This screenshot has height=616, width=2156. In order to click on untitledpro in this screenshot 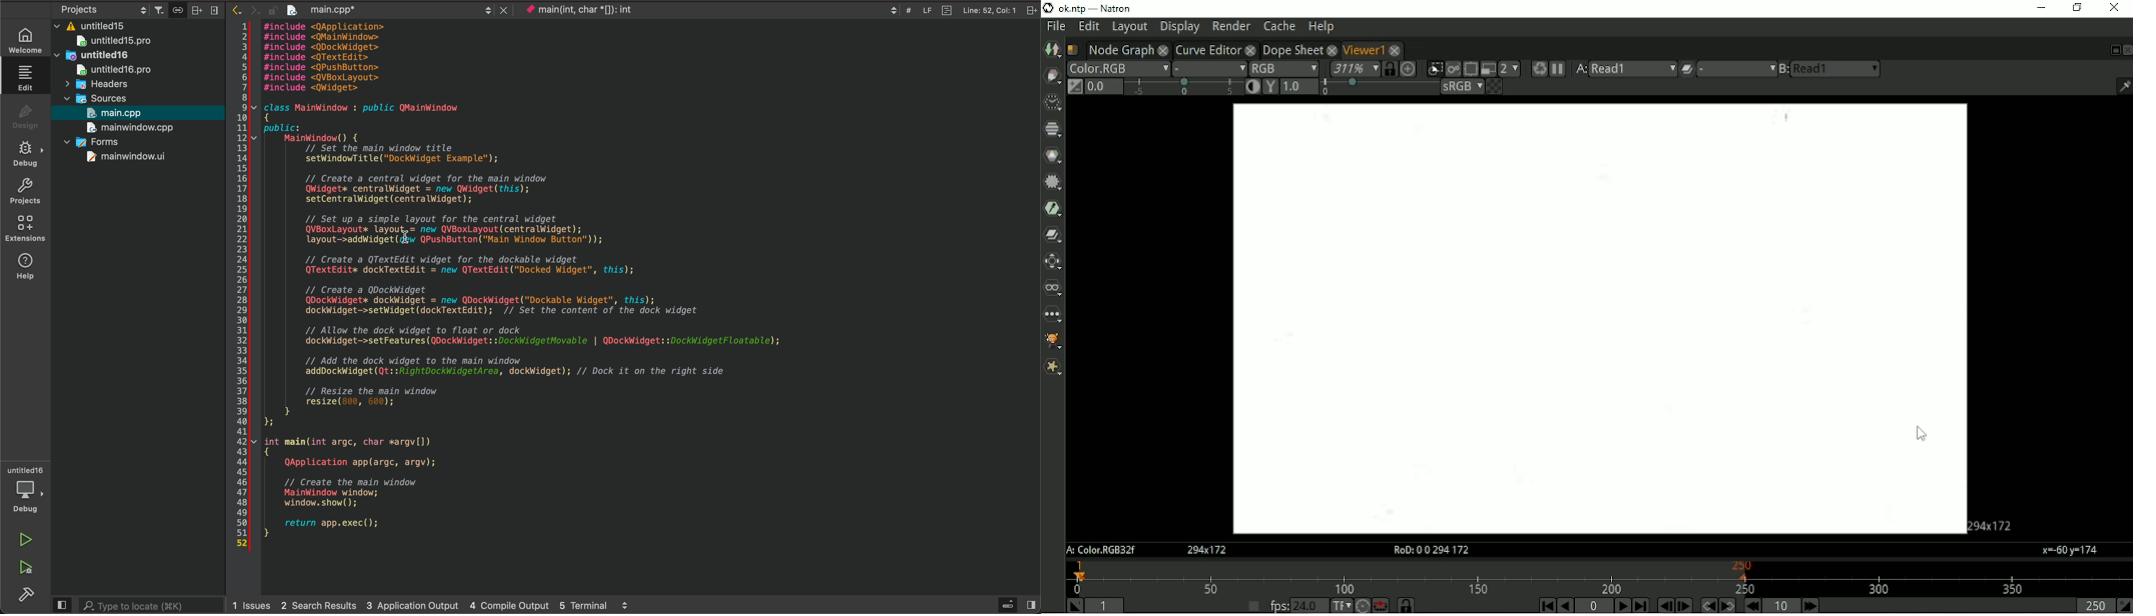, I will do `click(118, 70)`.